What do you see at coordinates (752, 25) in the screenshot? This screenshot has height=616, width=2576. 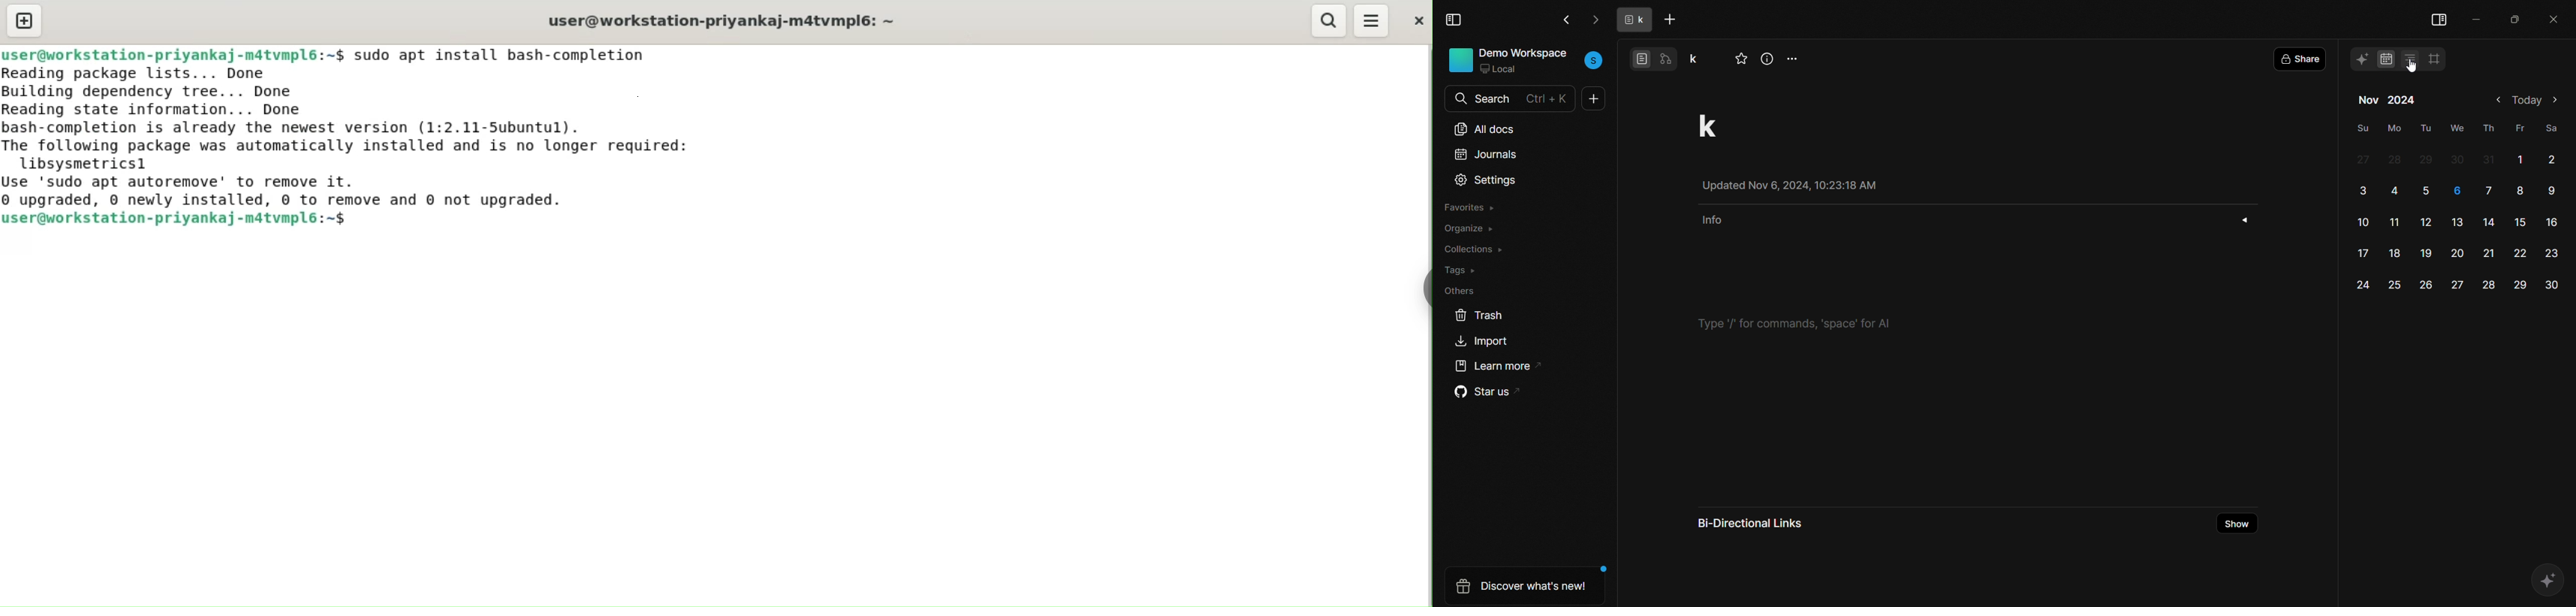 I see `user@workstation-priyankaj-m4tvmpl6: ~` at bounding box center [752, 25].